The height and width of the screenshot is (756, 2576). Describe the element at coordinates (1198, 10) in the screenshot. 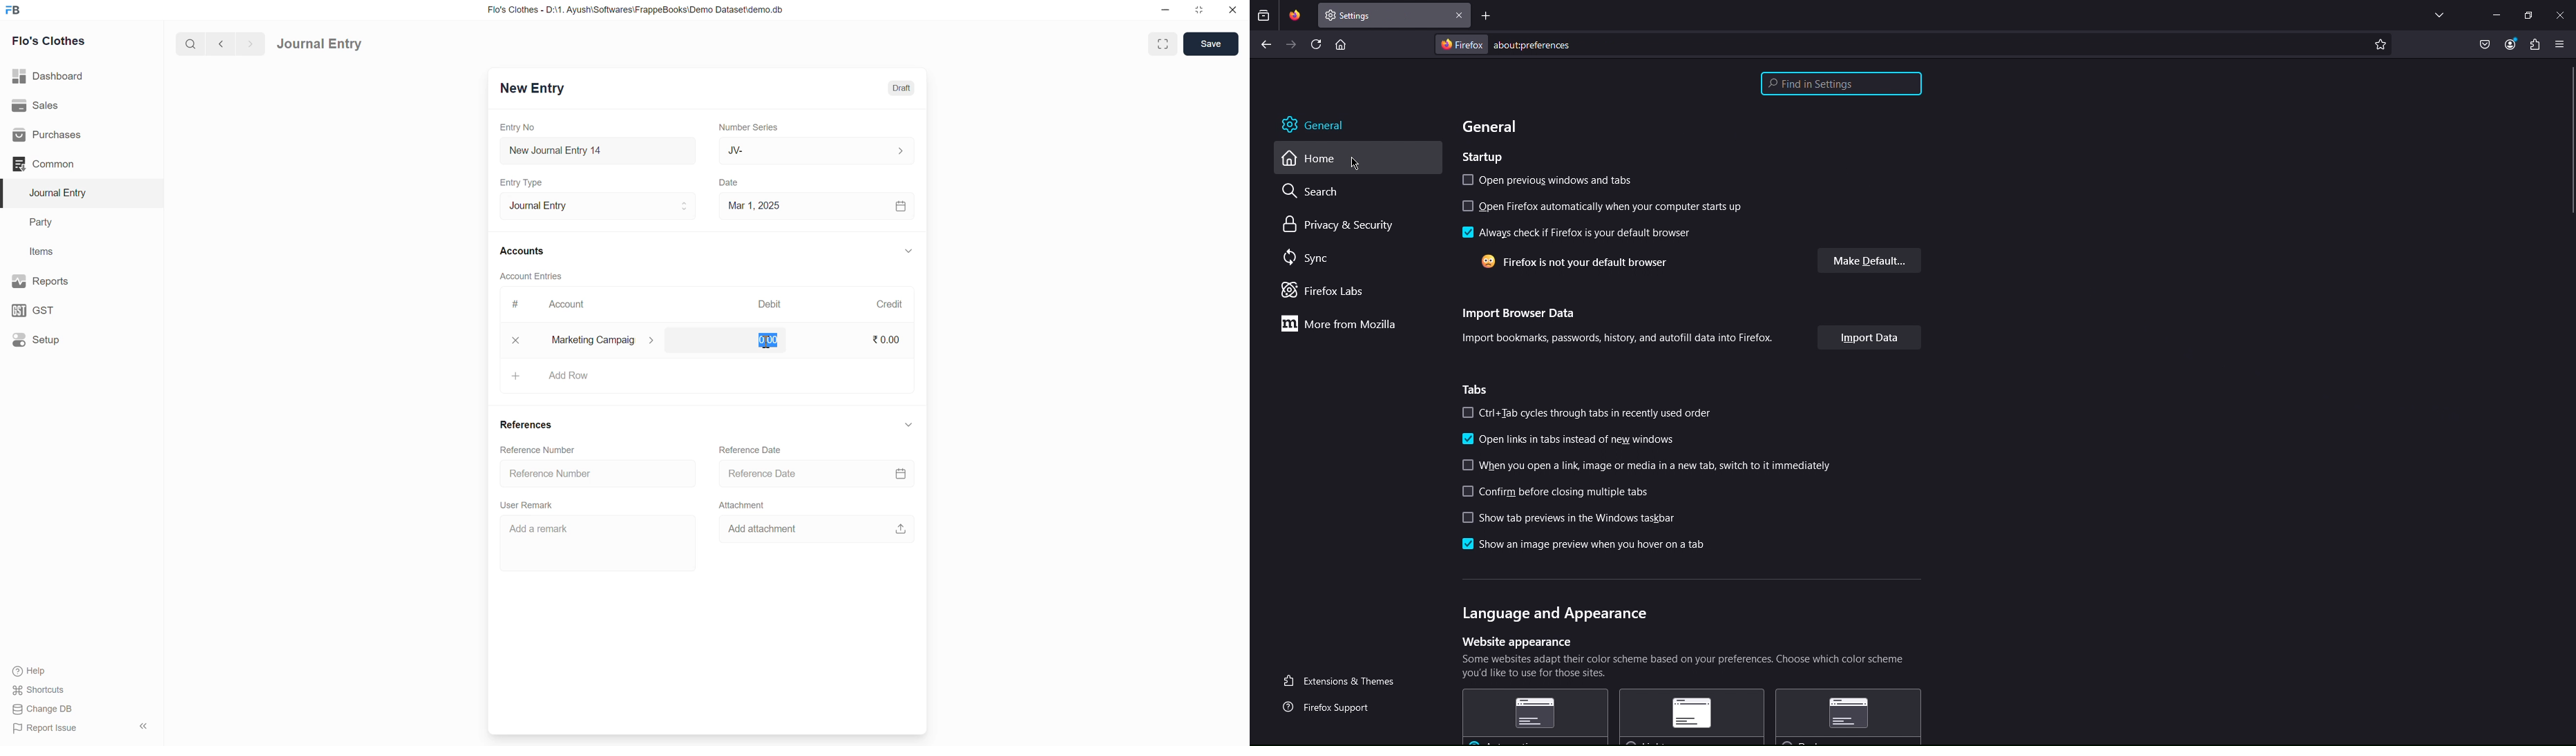

I see `resize` at that location.